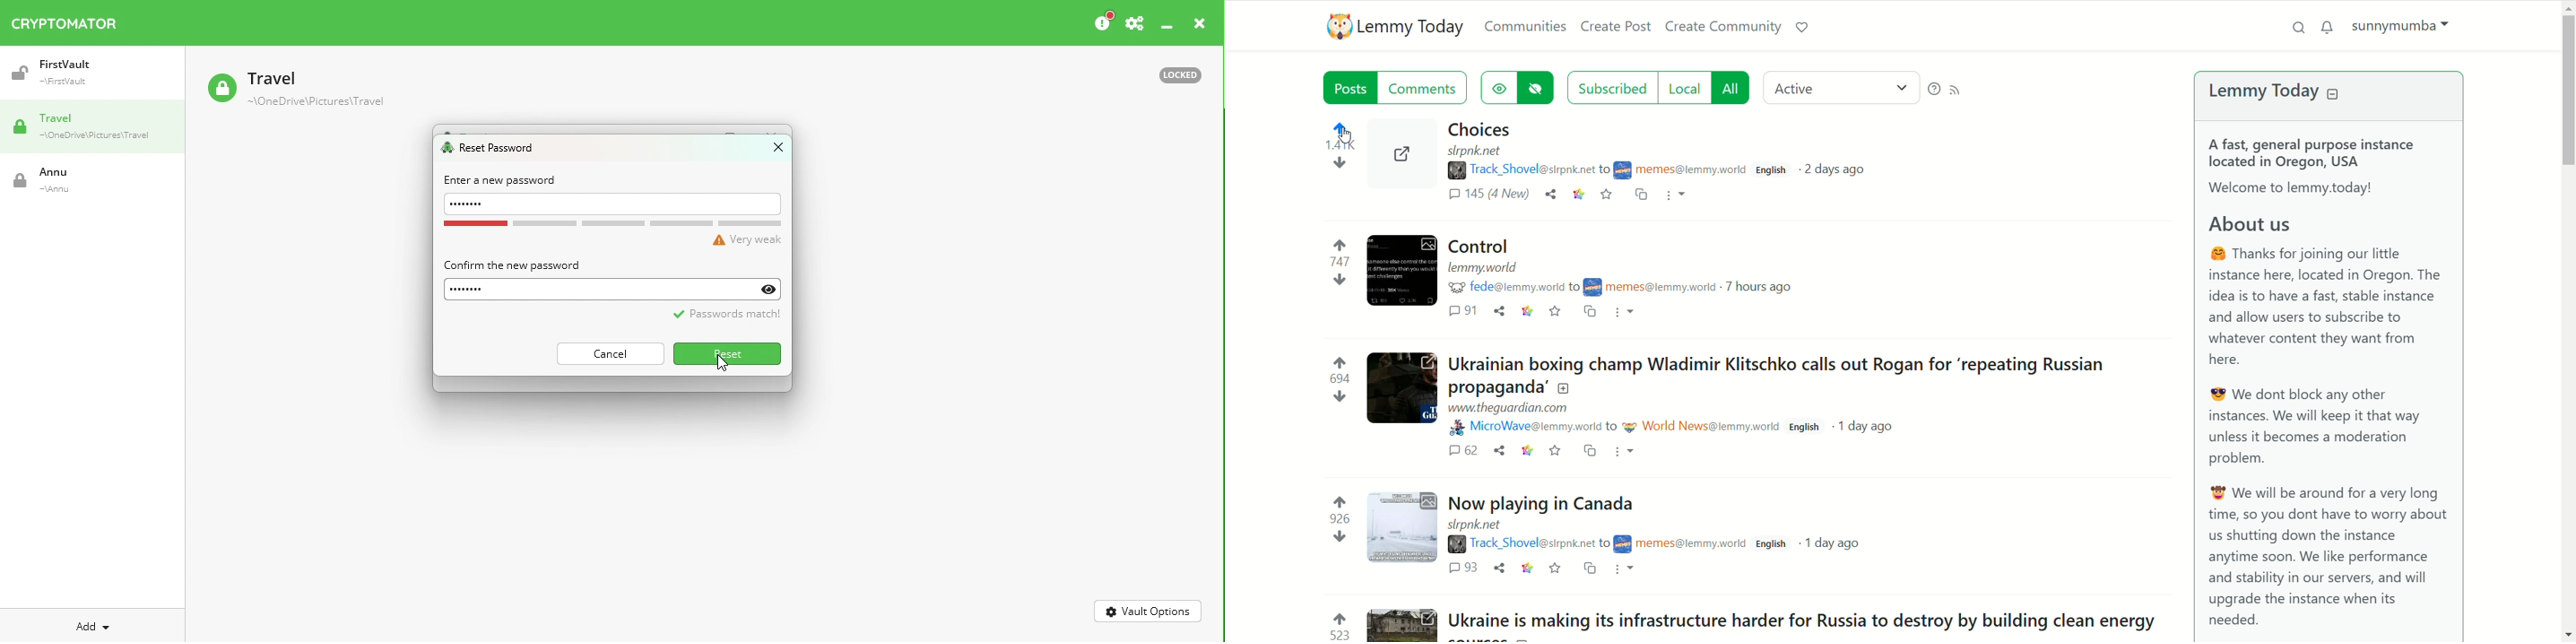 This screenshot has height=644, width=2576. What do you see at coordinates (1775, 170) in the screenshot?
I see `English` at bounding box center [1775, 170].